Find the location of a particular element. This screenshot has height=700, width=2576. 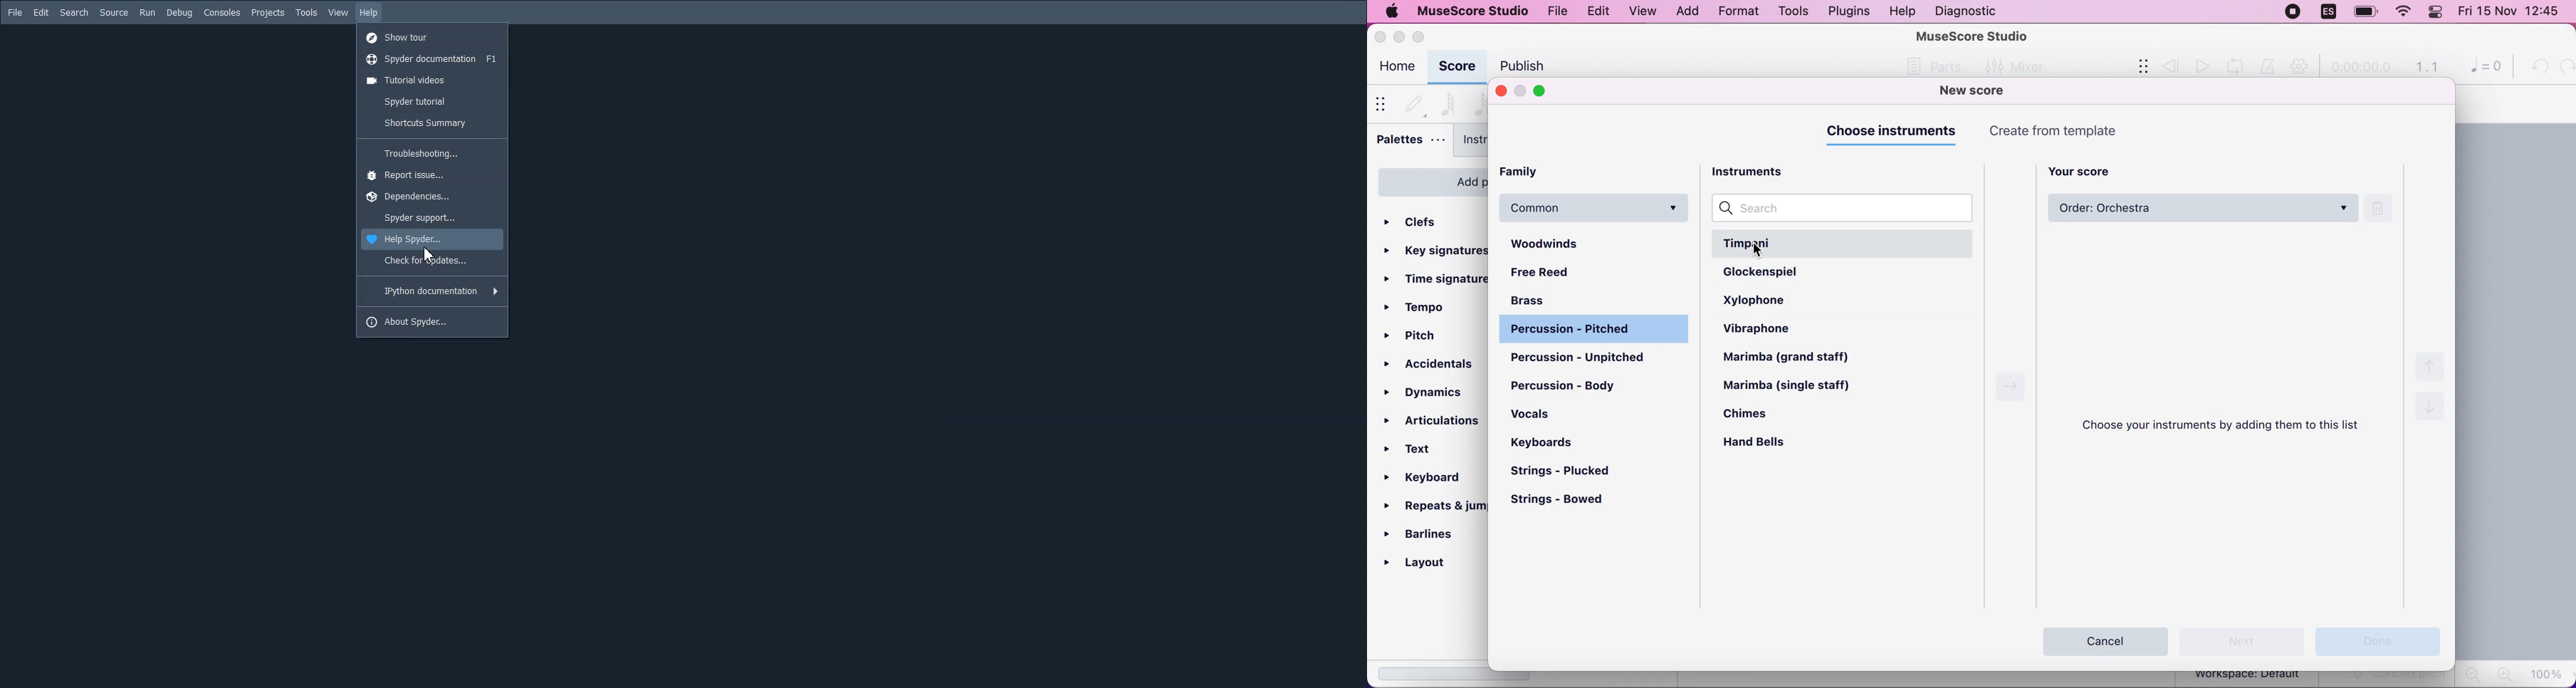

workspace: default is located at coordinates (2250, 676).